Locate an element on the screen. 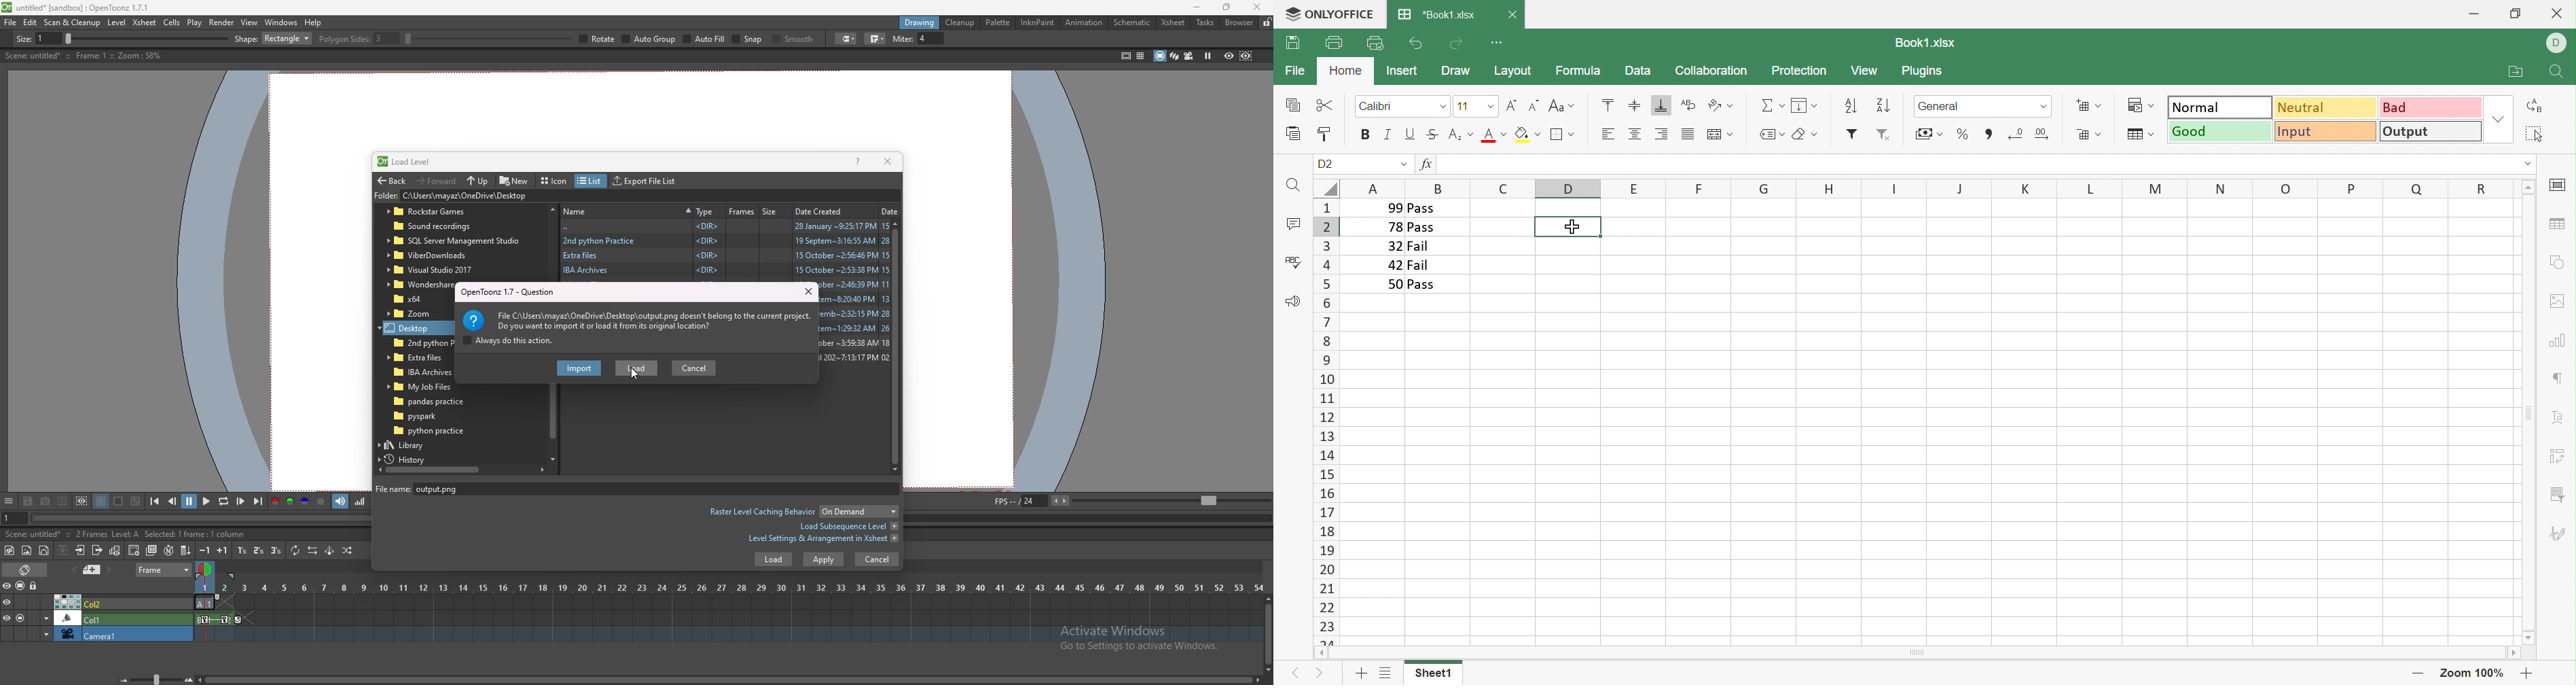 This screenshot has width=2576, height=700. Undo is located at coordinates (1415, 44).